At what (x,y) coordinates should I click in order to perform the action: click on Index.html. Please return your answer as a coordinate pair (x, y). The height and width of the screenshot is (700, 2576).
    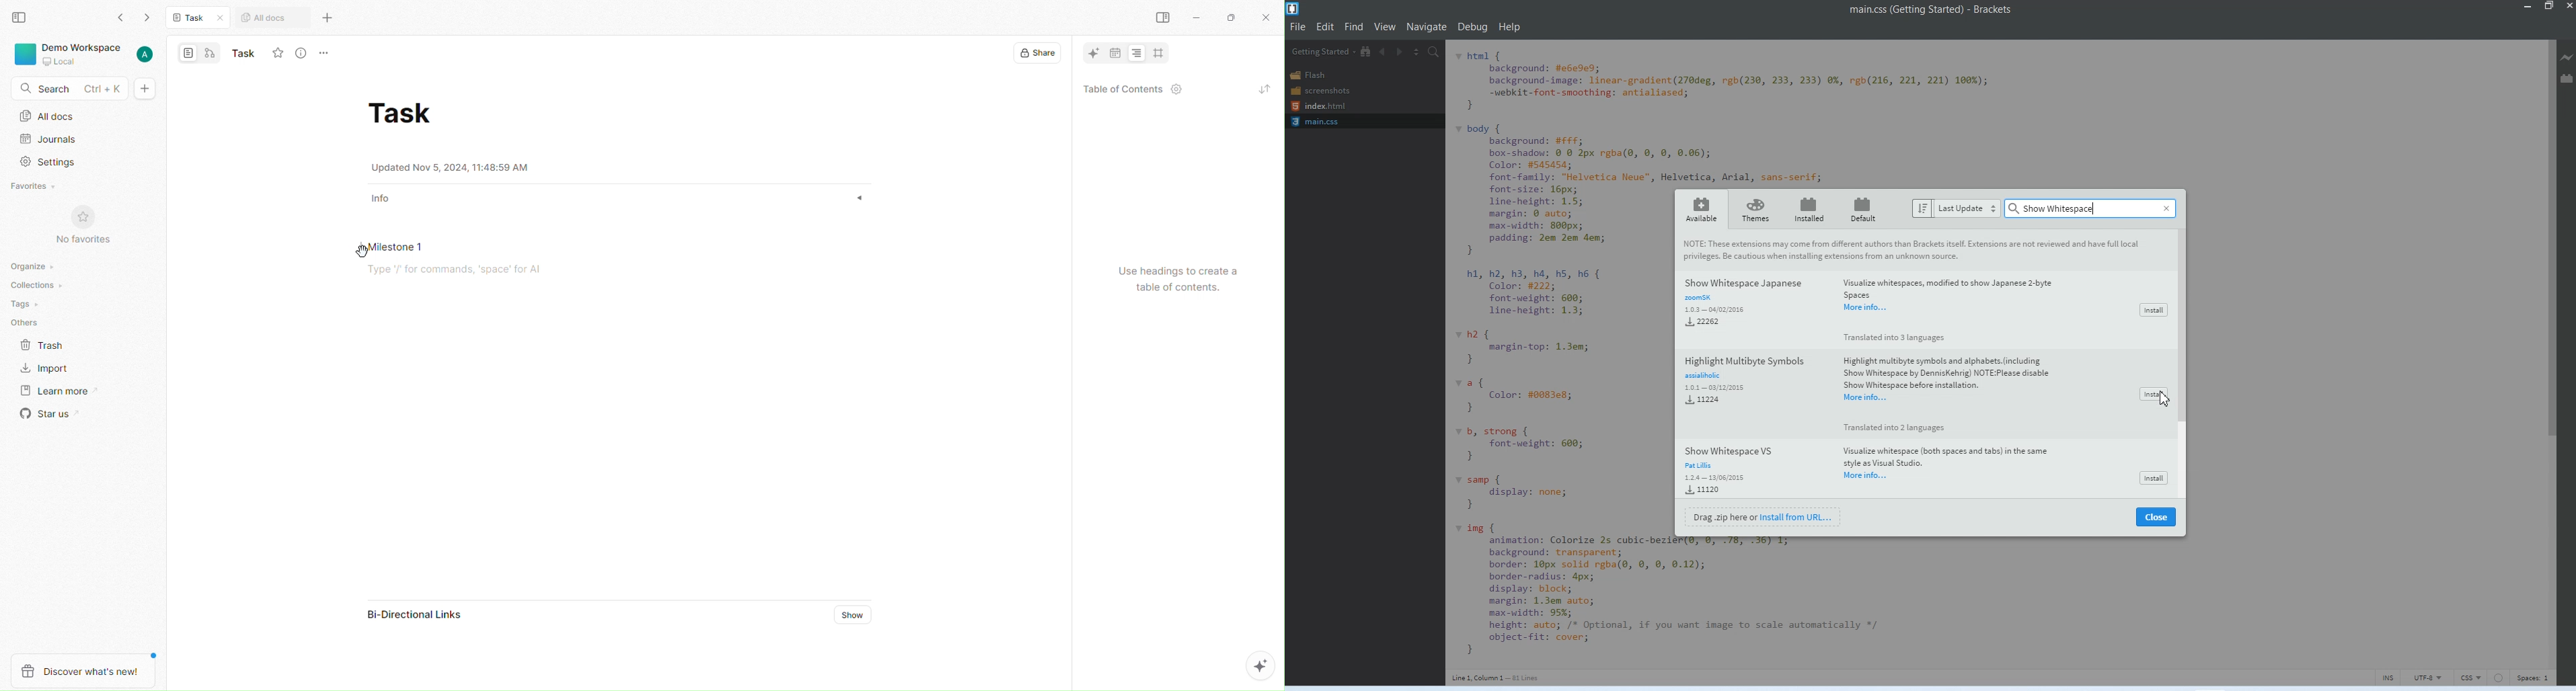
    Looking at the image, I should click on (1318, 107).